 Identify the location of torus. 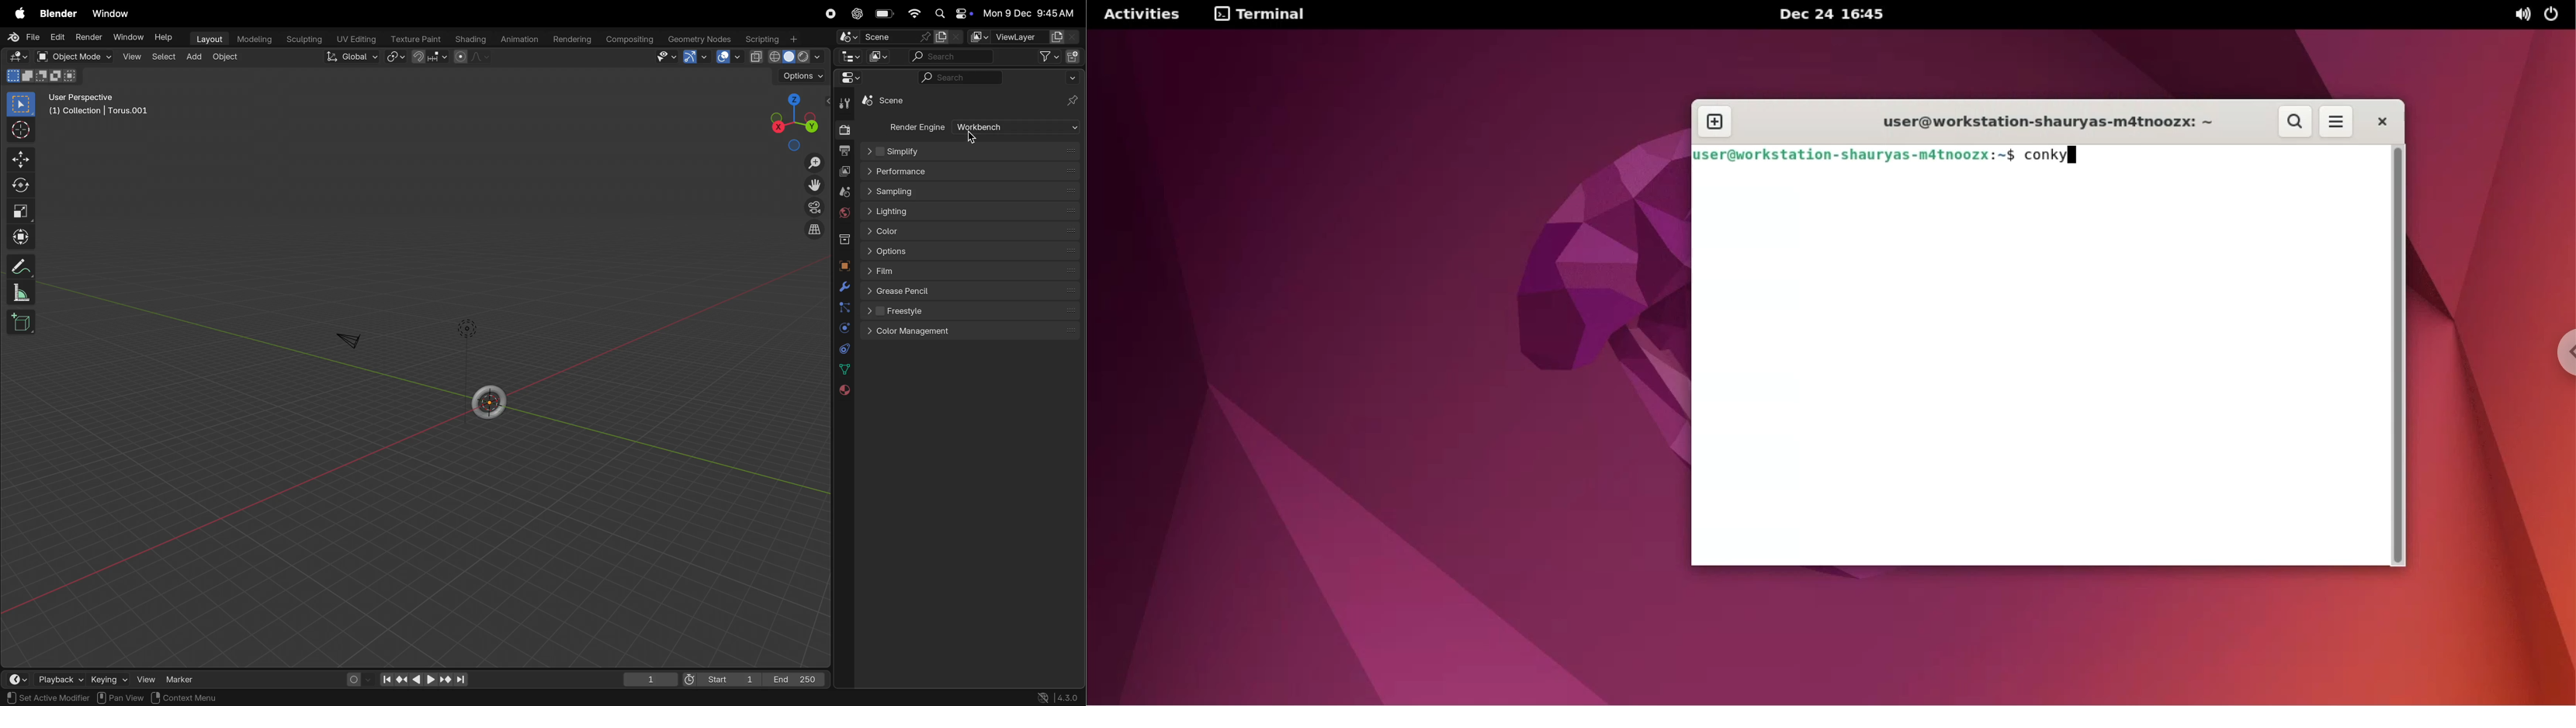
(489, 400).